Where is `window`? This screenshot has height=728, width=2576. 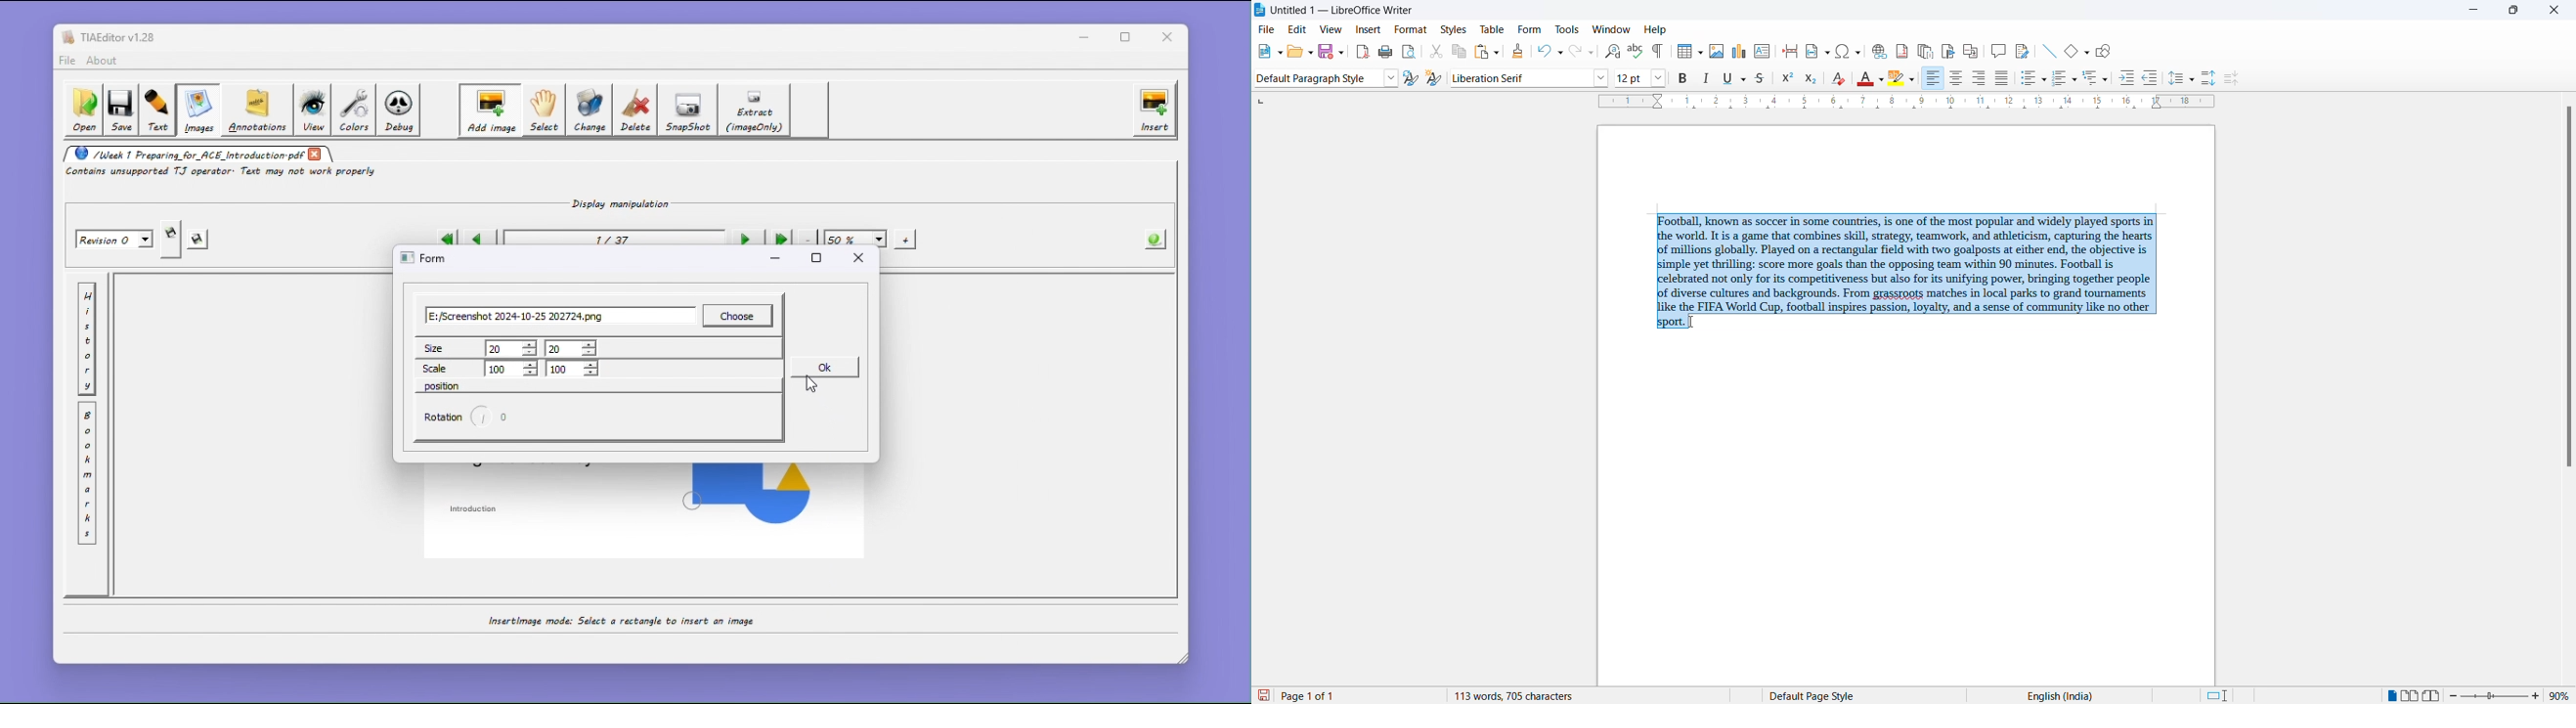 window is located at coordinates (1609, 28).